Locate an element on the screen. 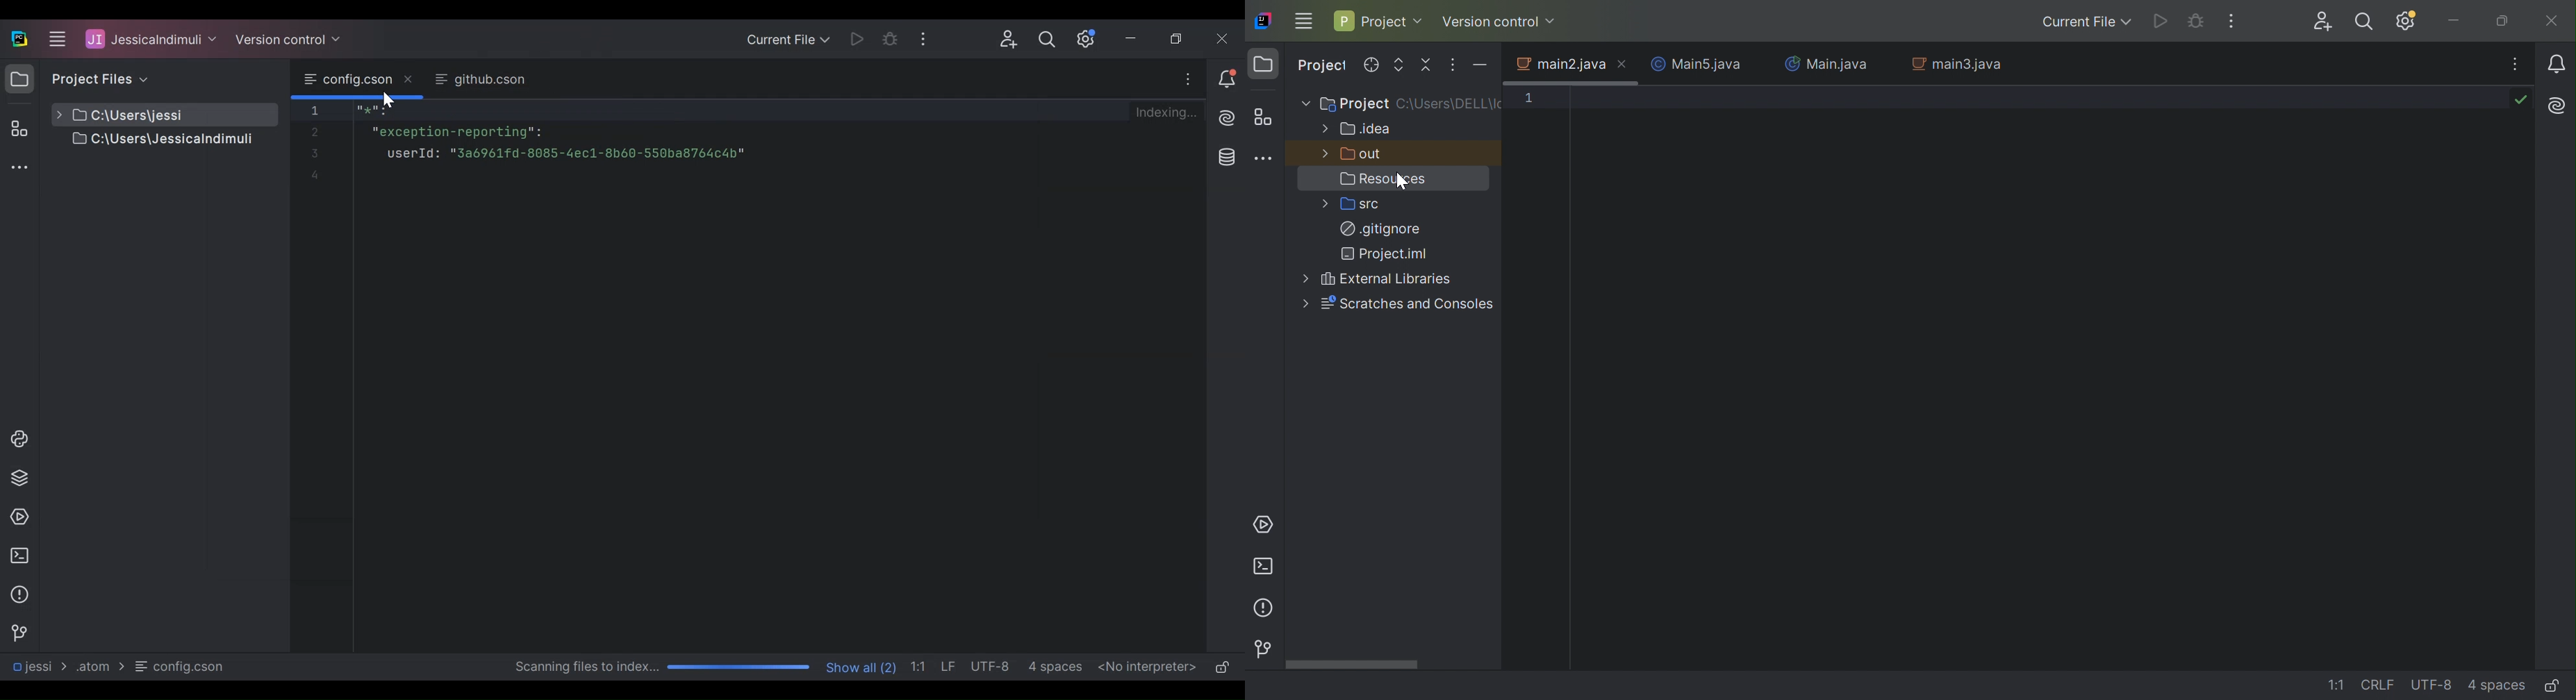  Terminal is located at coordinates (19, 555).